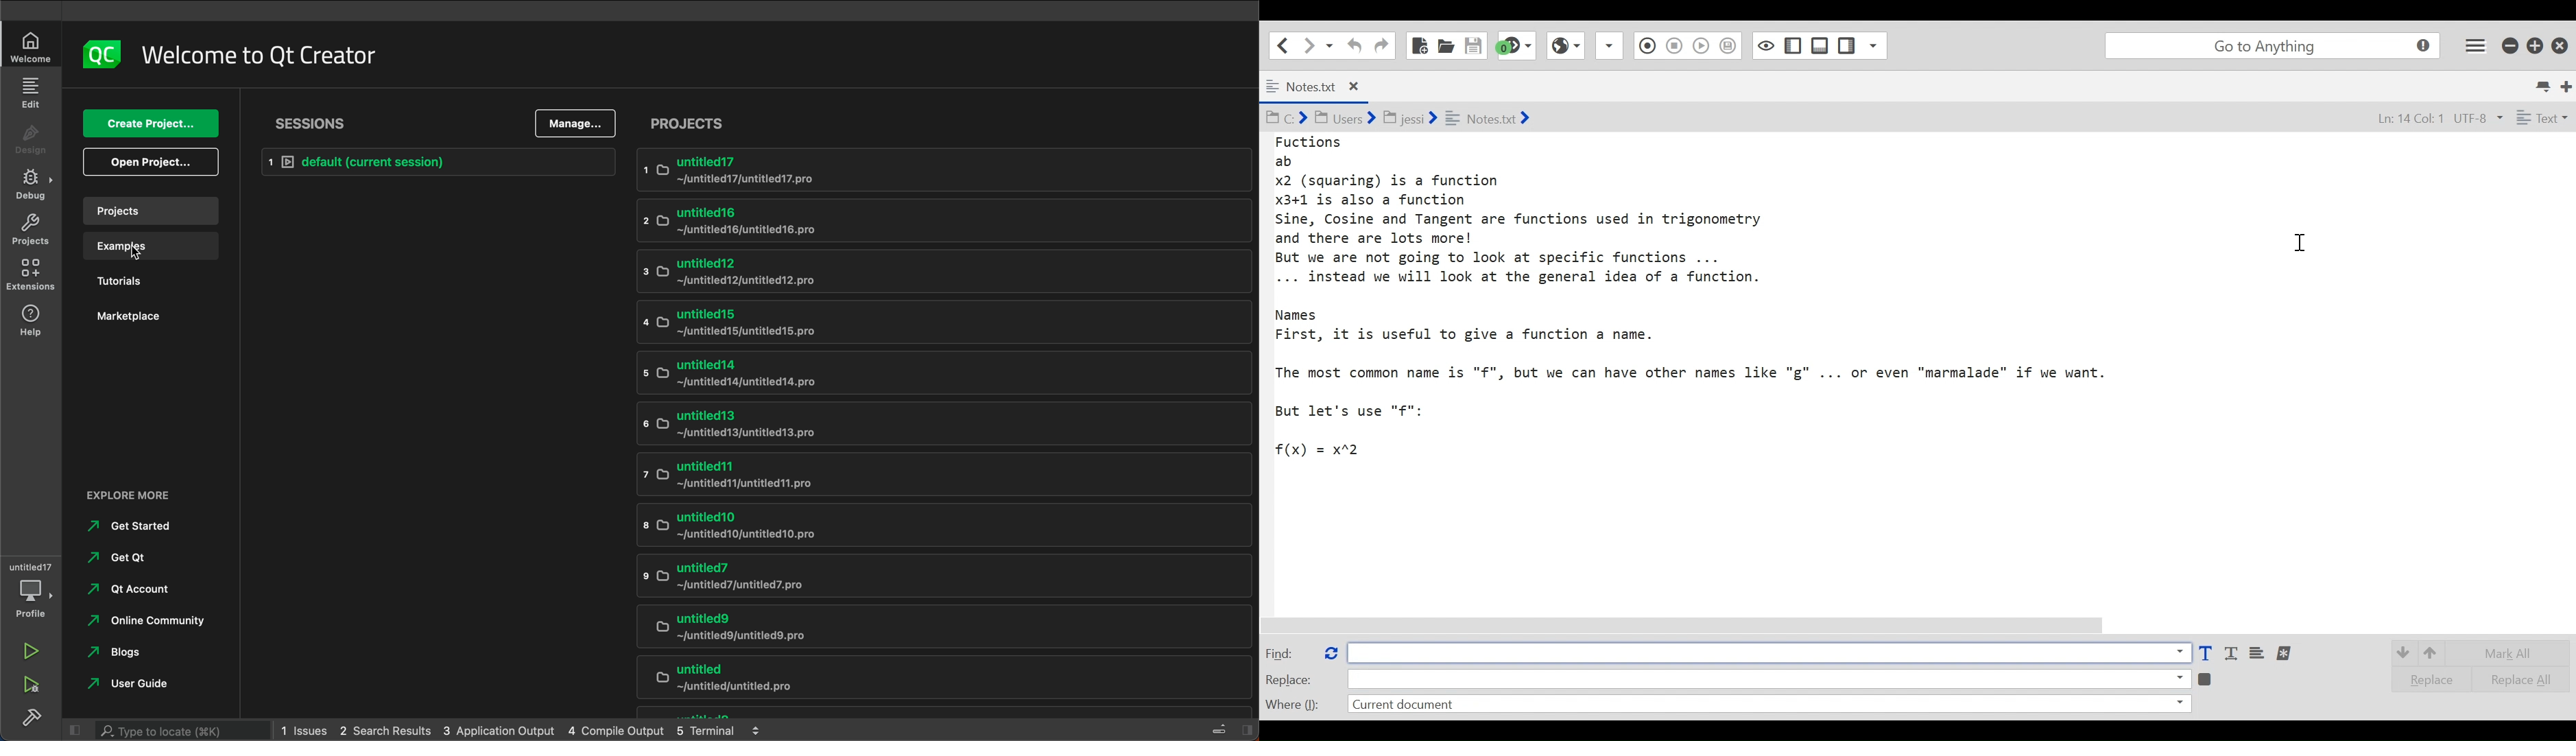 This screenshot has height=756, width=2576. What do you see at coordinates (1418, 45) in the screenshot?
I see `New File` at bounding box center [1418, 45].